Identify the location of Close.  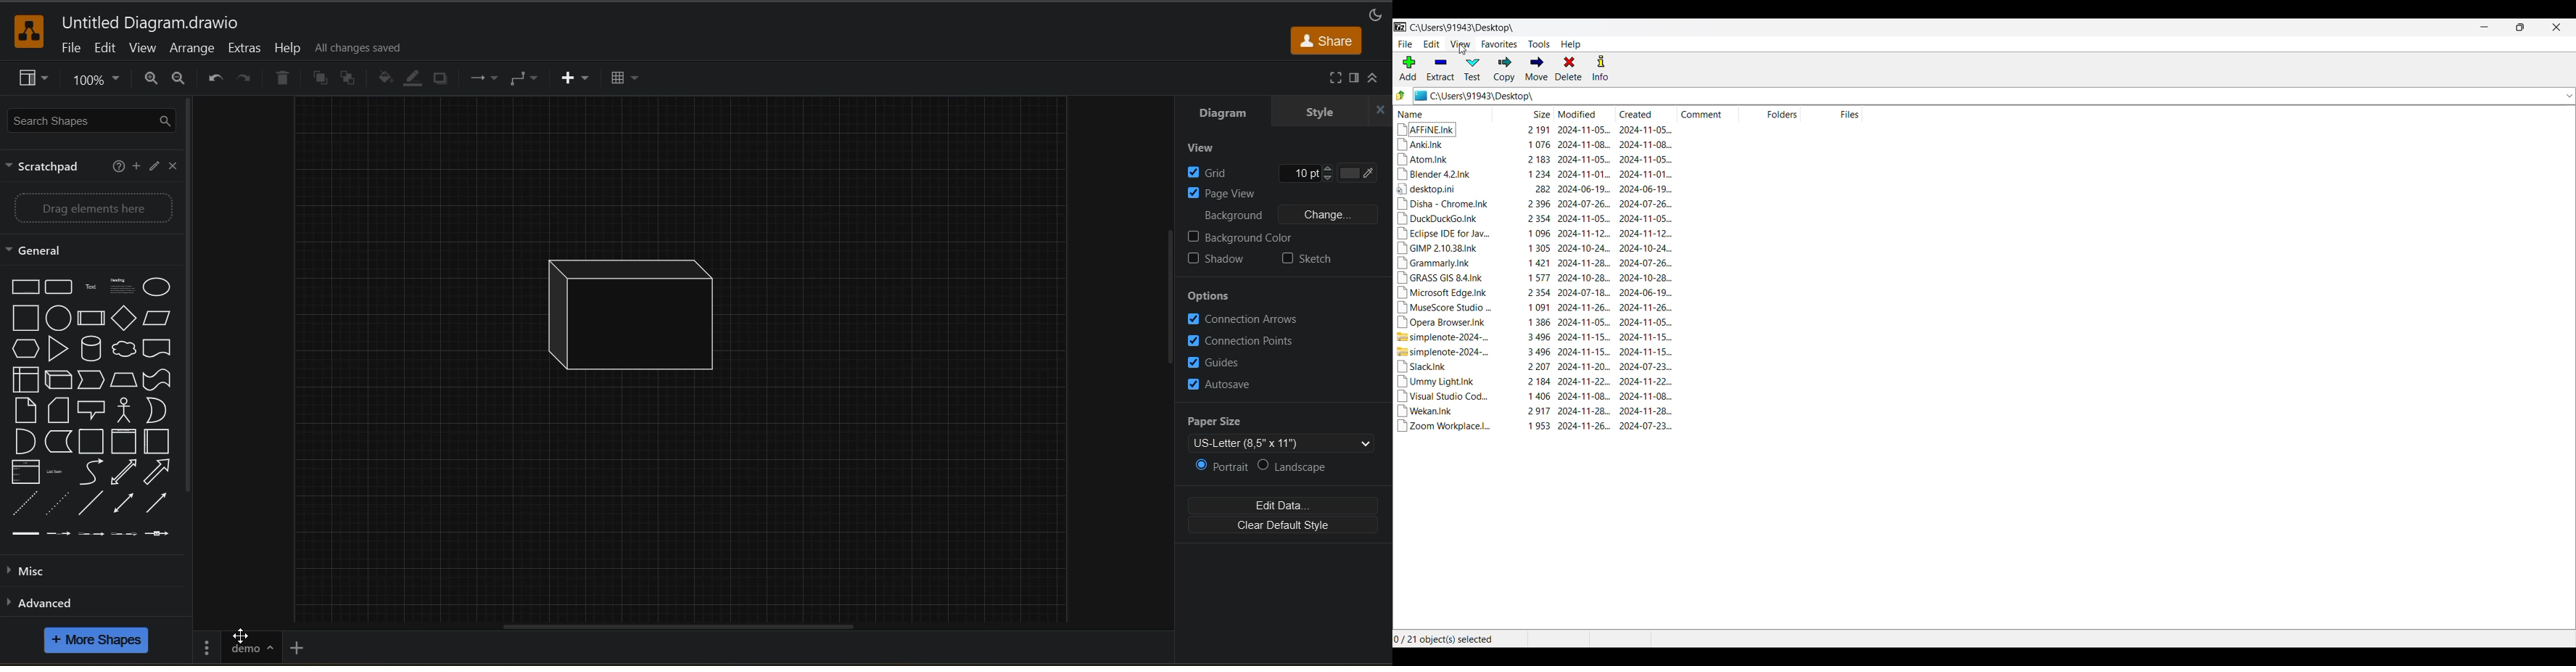
(2556, 27).